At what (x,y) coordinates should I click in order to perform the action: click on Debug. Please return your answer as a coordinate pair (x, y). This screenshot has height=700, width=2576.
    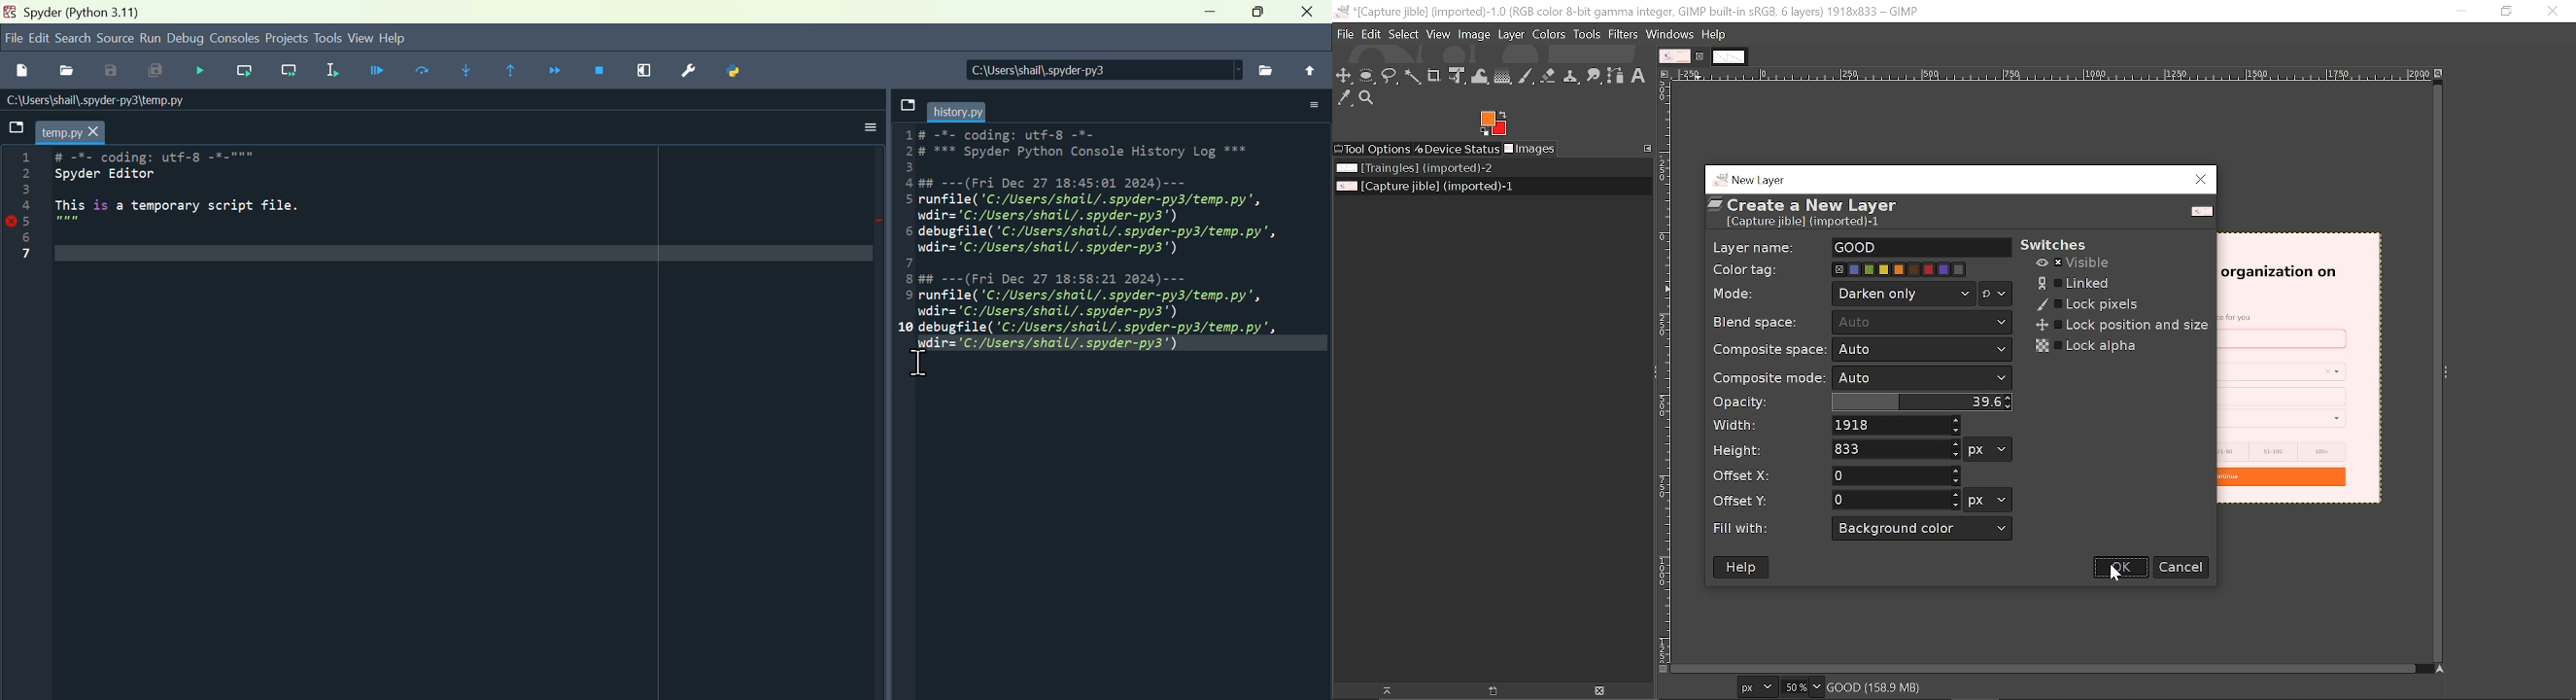
    Looking at the image, I should click on (186, 40).